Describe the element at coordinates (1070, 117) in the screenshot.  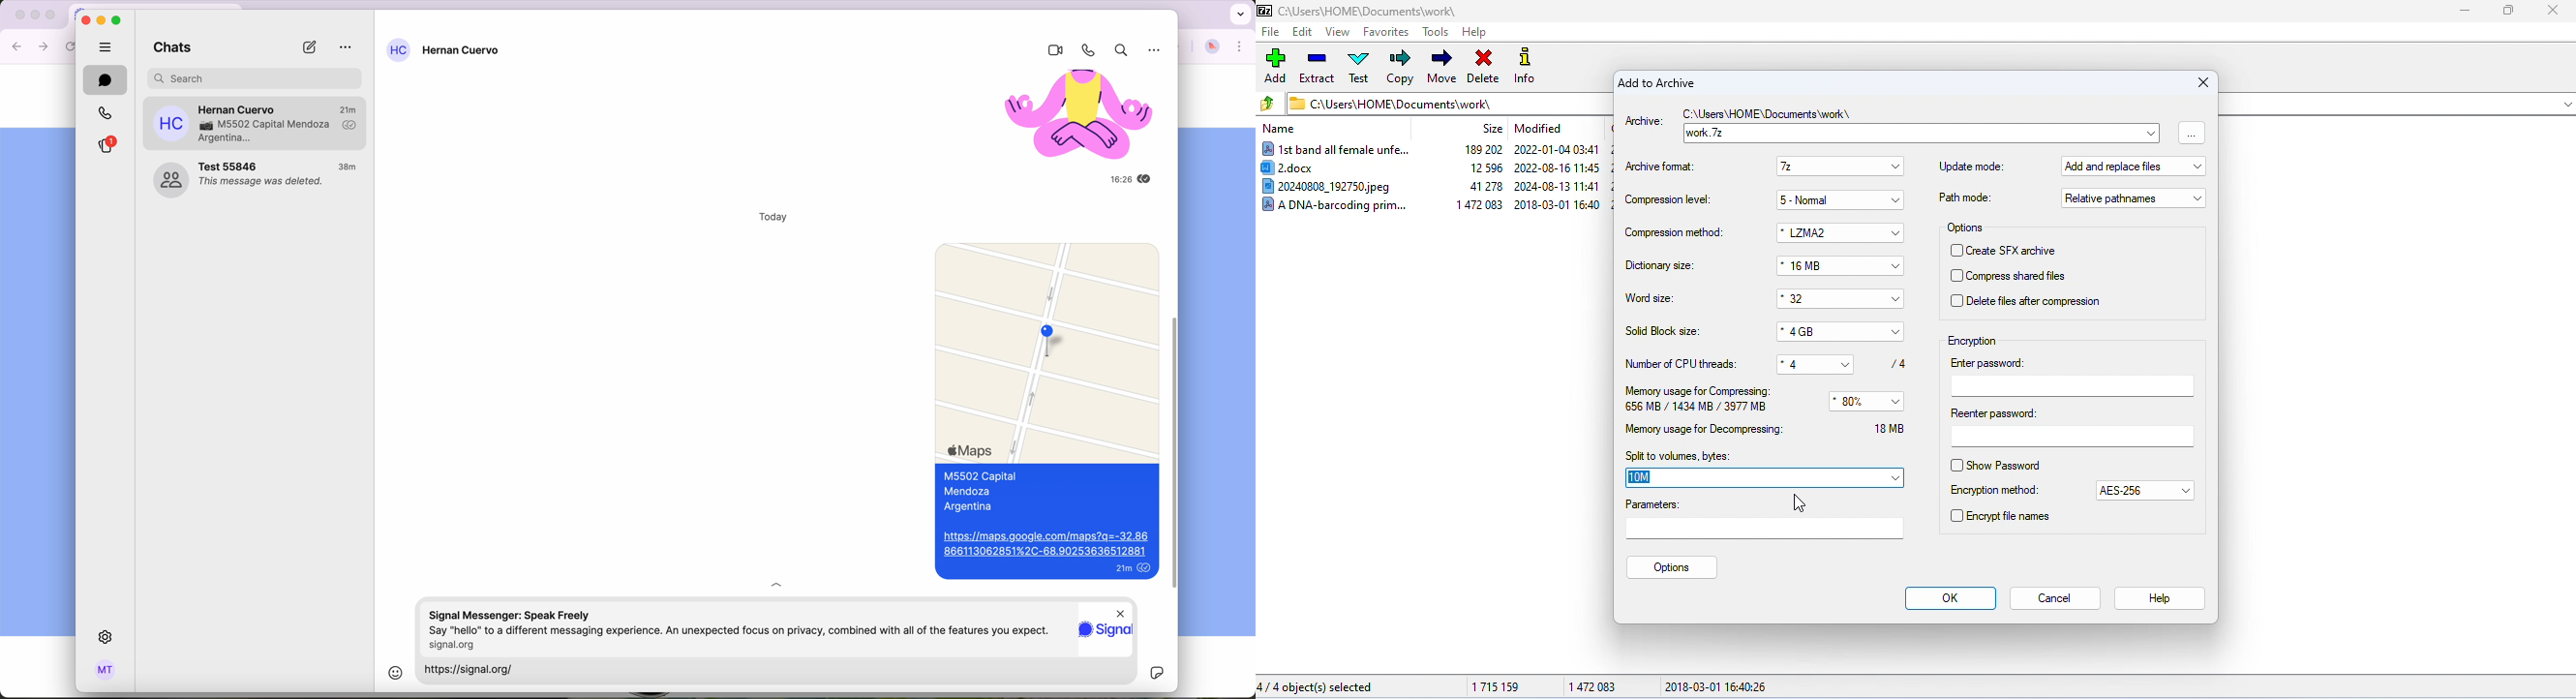
I see `Yogo sticker` at that location.